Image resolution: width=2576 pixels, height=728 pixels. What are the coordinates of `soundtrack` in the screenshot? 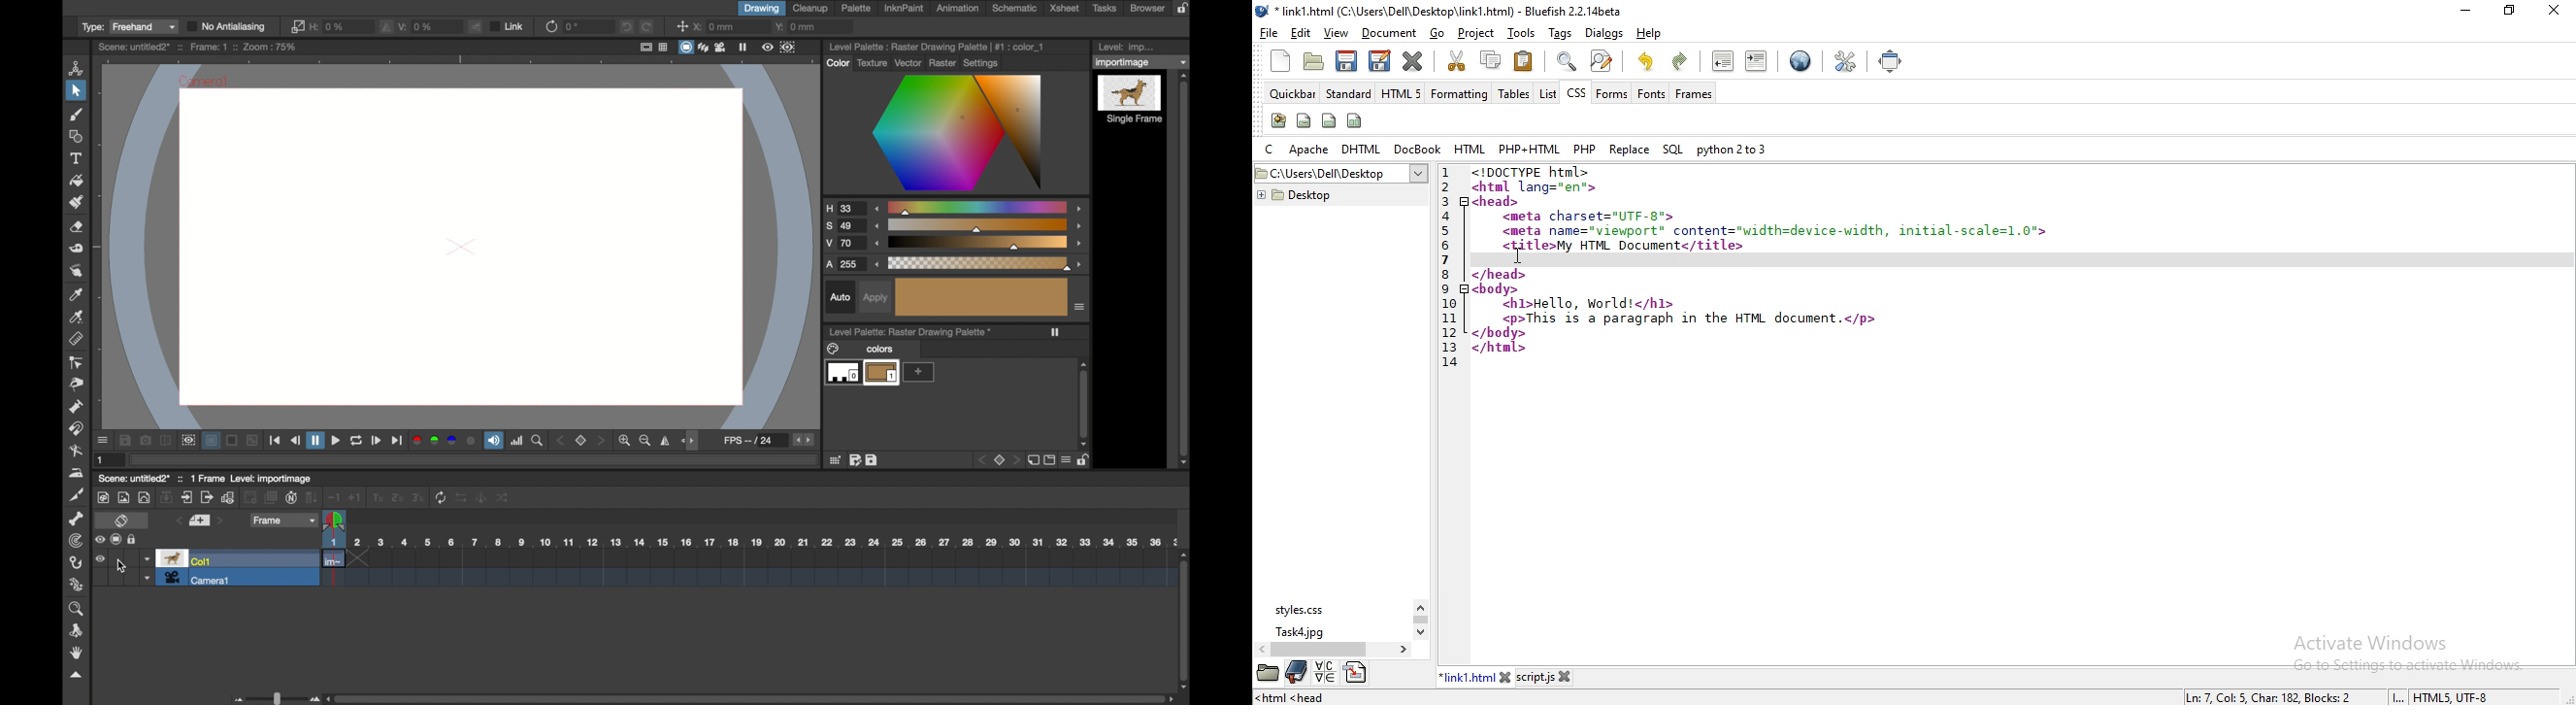 It's located at (494, 441).